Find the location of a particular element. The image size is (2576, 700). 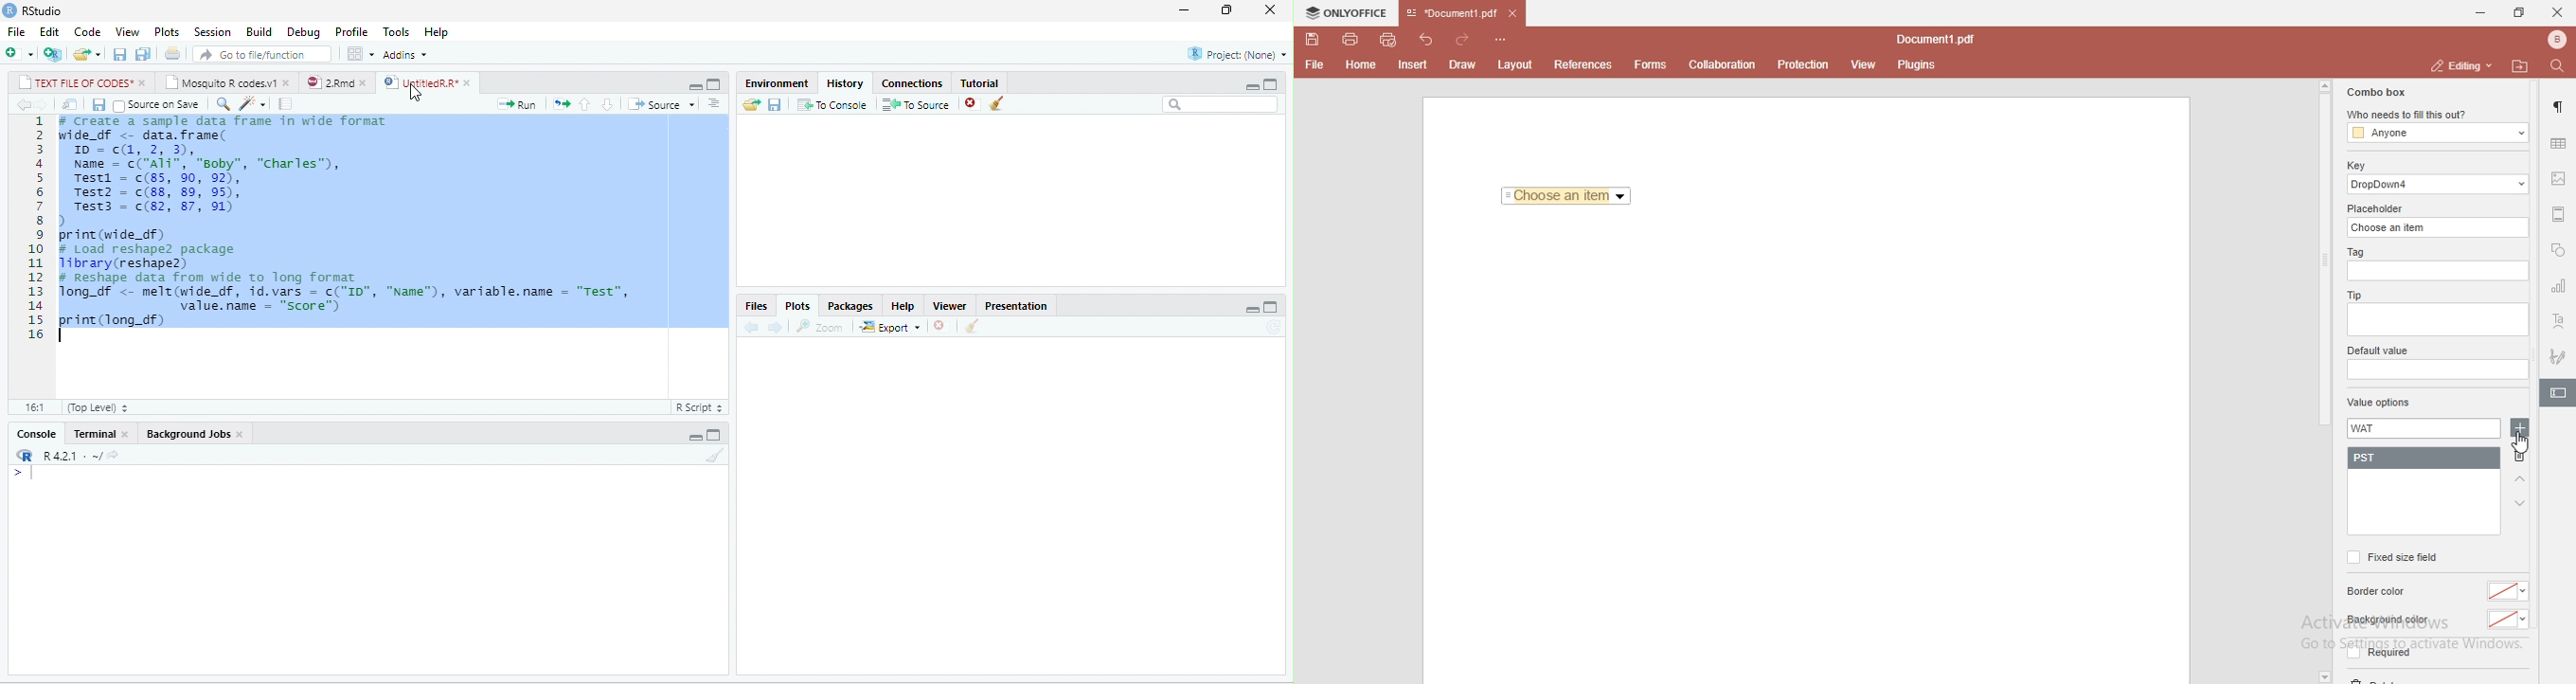

color dropdown is located at coordinates (2511, 591).